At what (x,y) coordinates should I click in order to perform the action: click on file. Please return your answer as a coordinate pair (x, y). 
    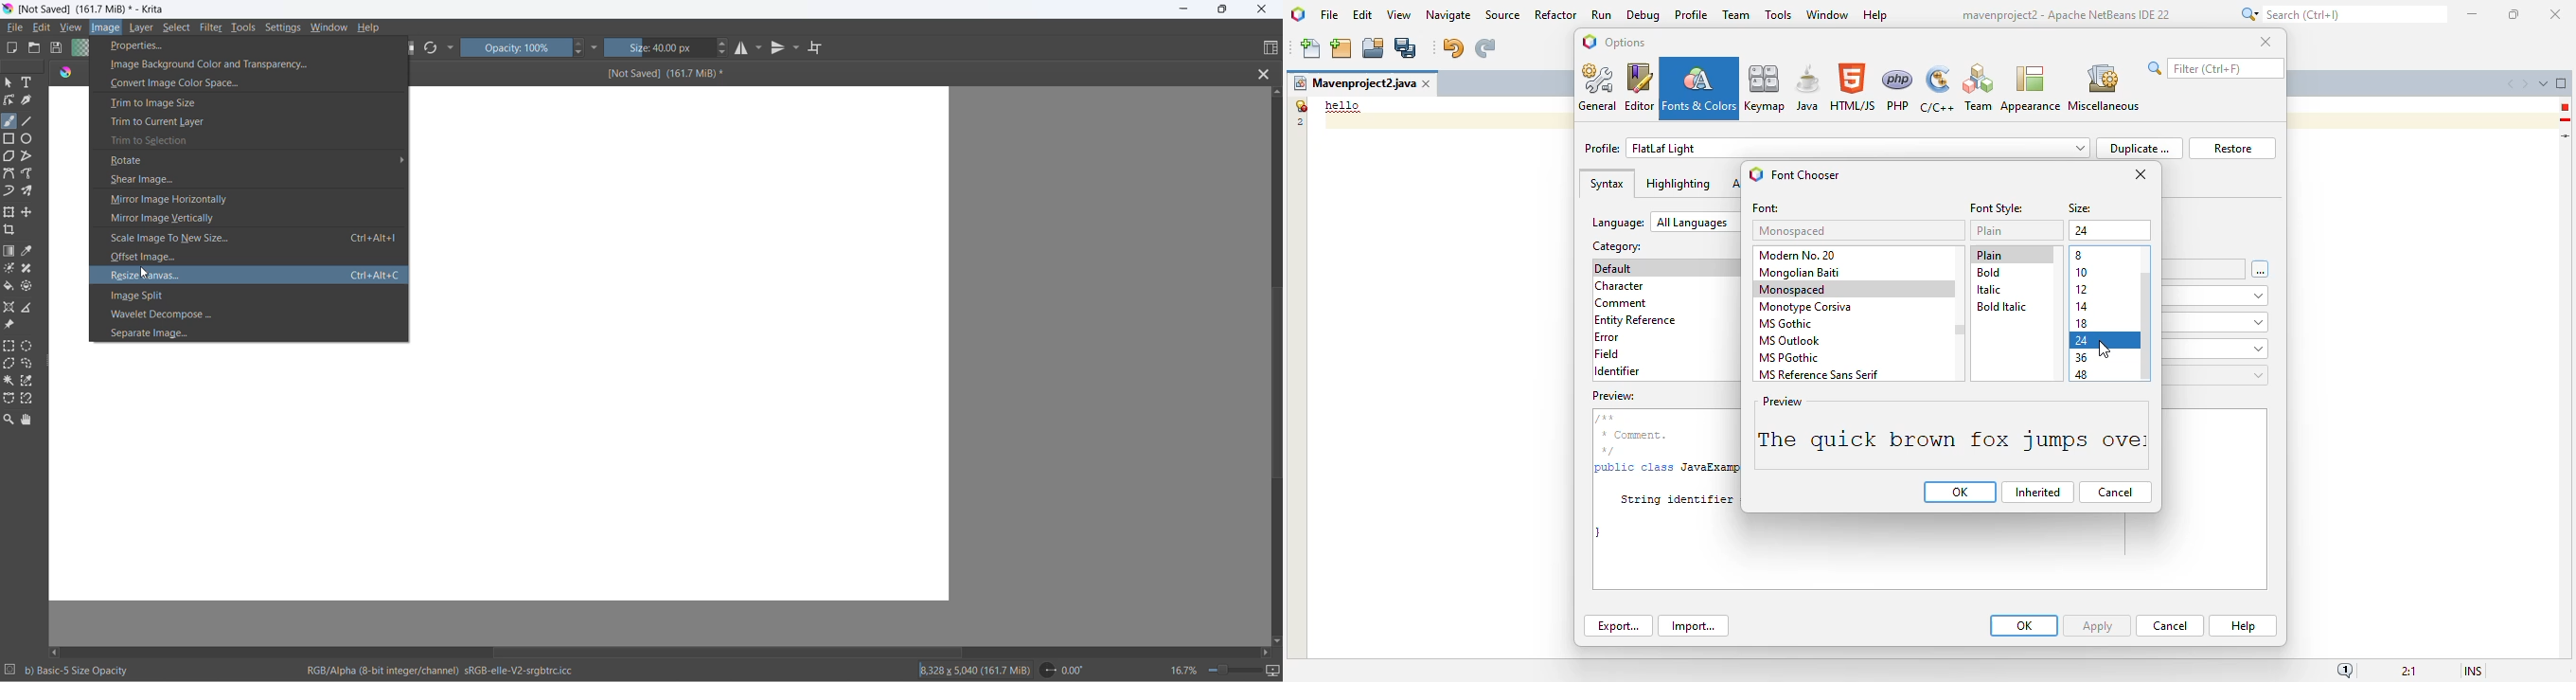
    Looking at the image, I should click on (17, 28).